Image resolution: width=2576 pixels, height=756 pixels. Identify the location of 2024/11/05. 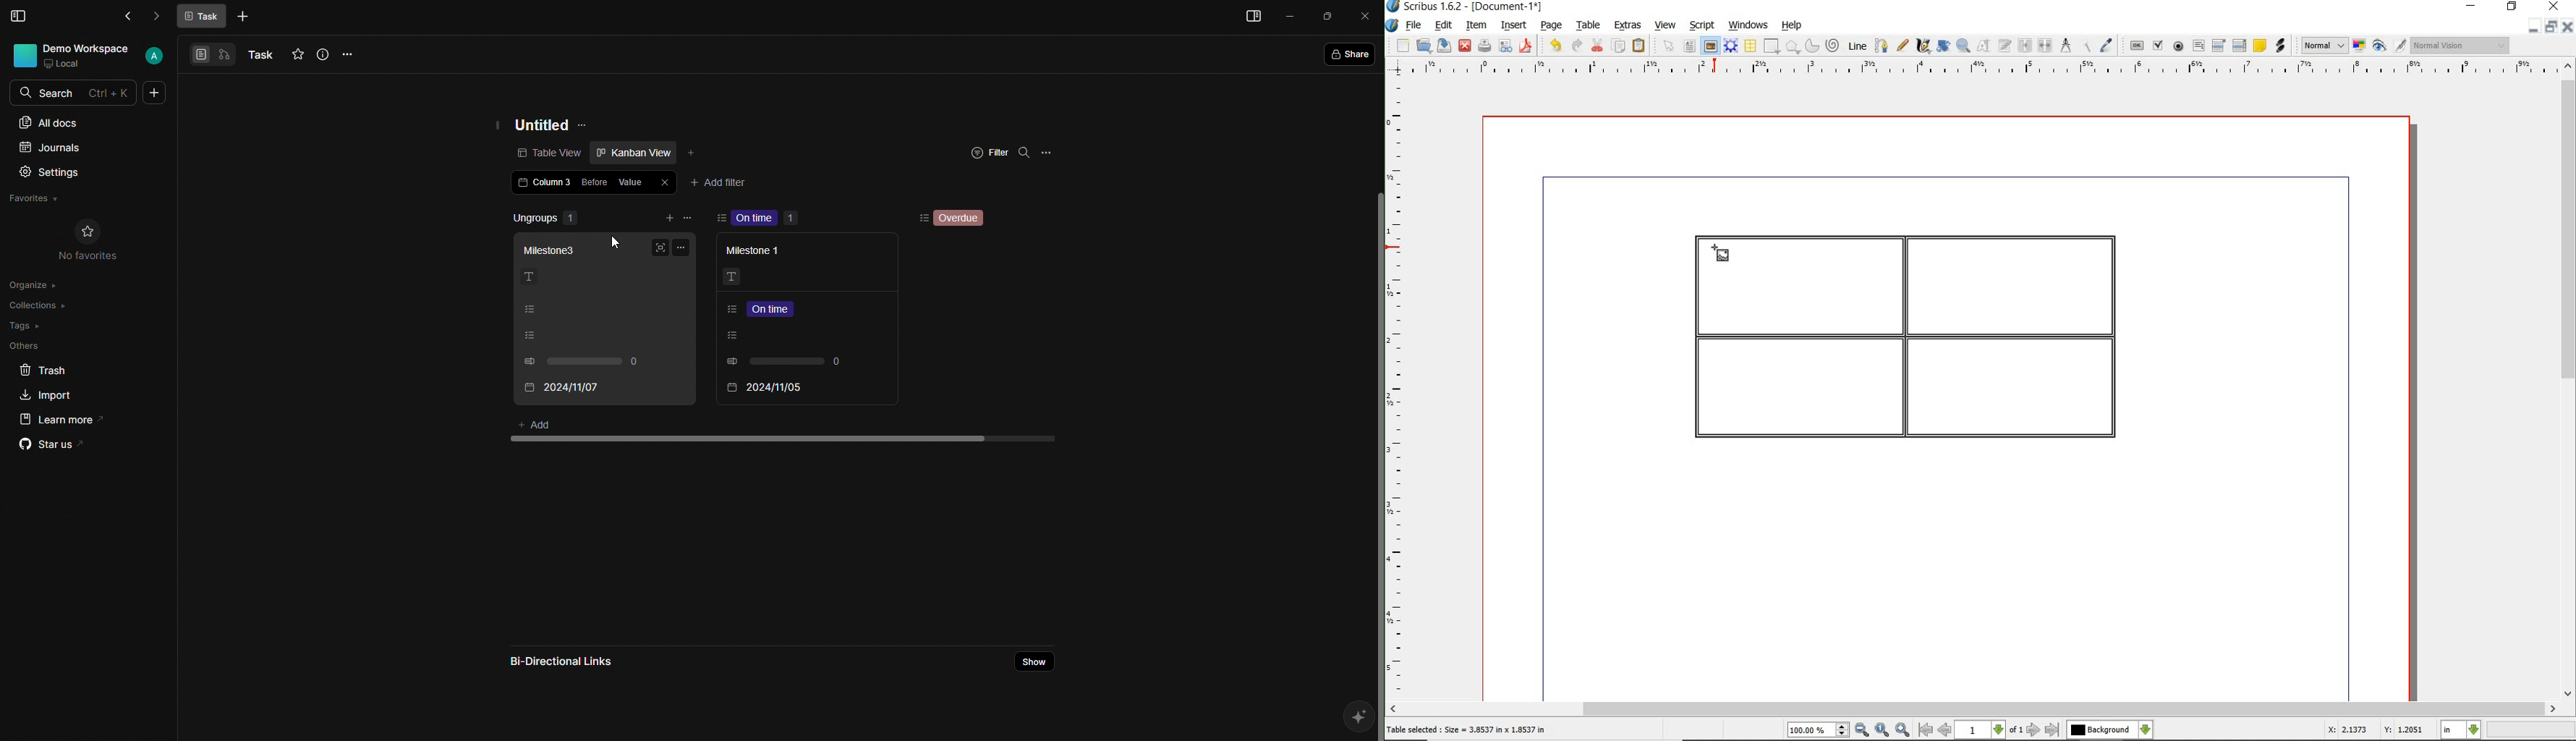
(567, 388).